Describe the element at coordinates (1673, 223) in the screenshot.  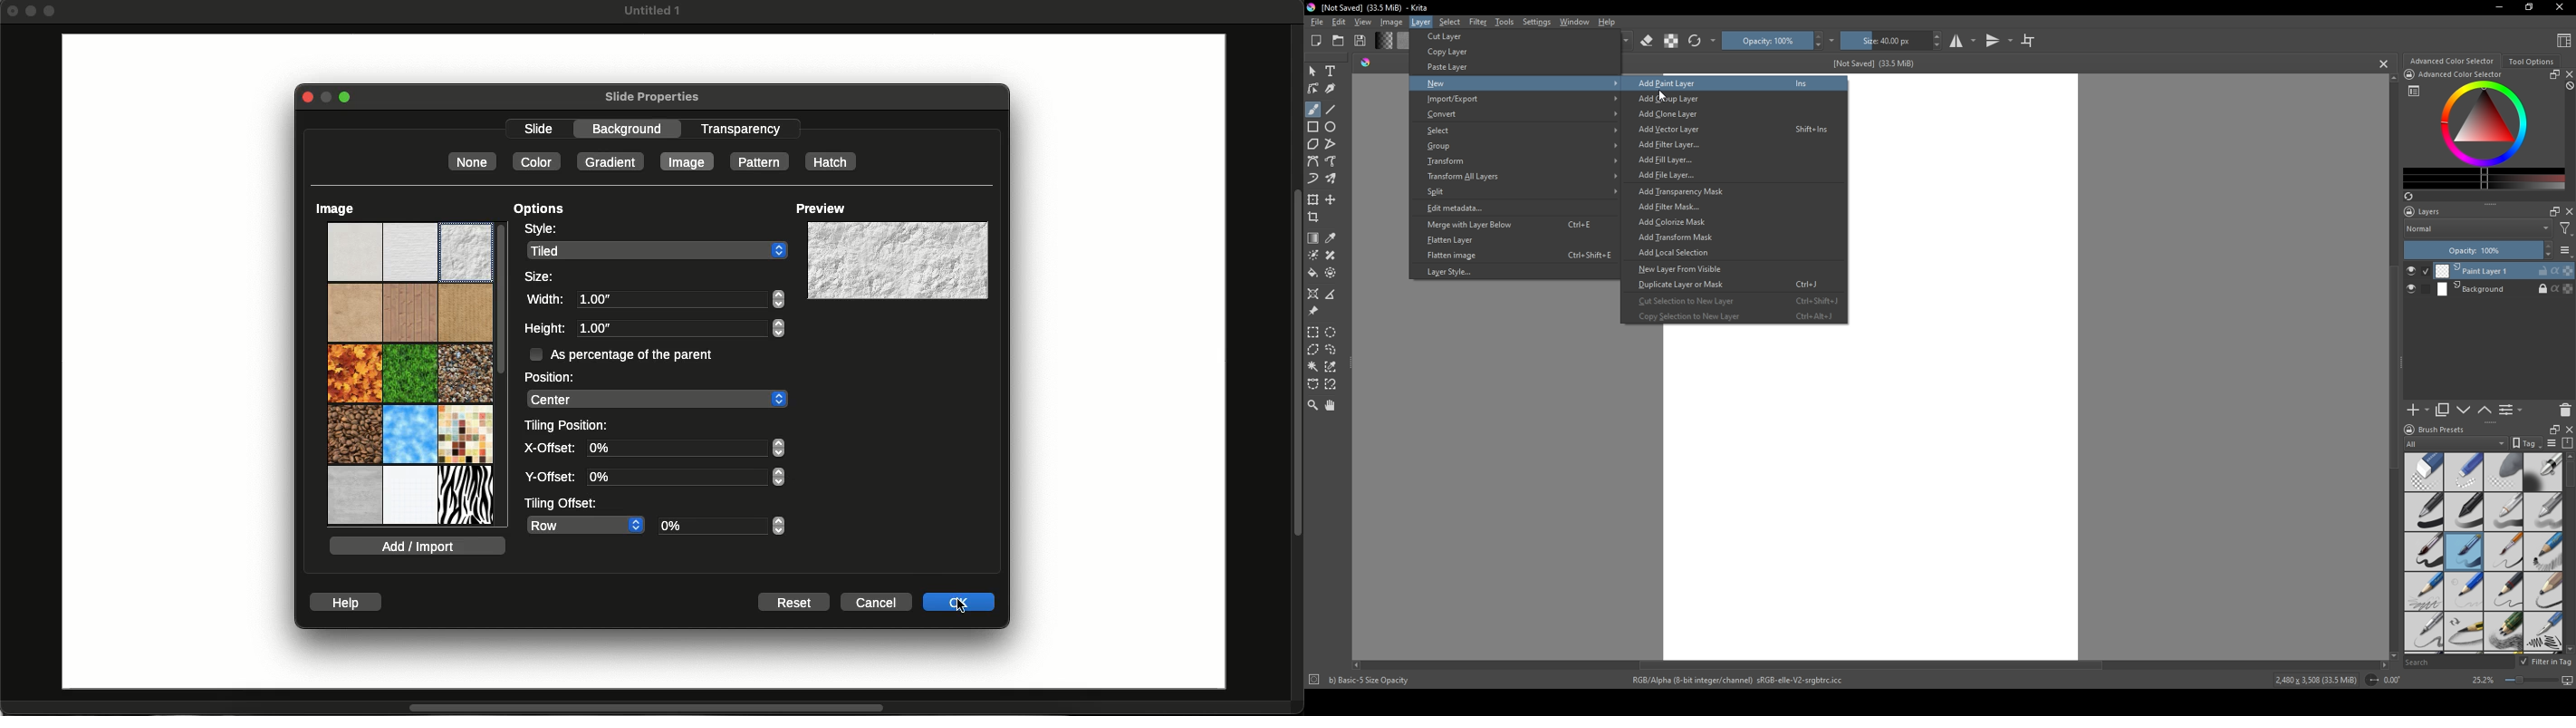
I see `Add Colorize Mask` at that location.